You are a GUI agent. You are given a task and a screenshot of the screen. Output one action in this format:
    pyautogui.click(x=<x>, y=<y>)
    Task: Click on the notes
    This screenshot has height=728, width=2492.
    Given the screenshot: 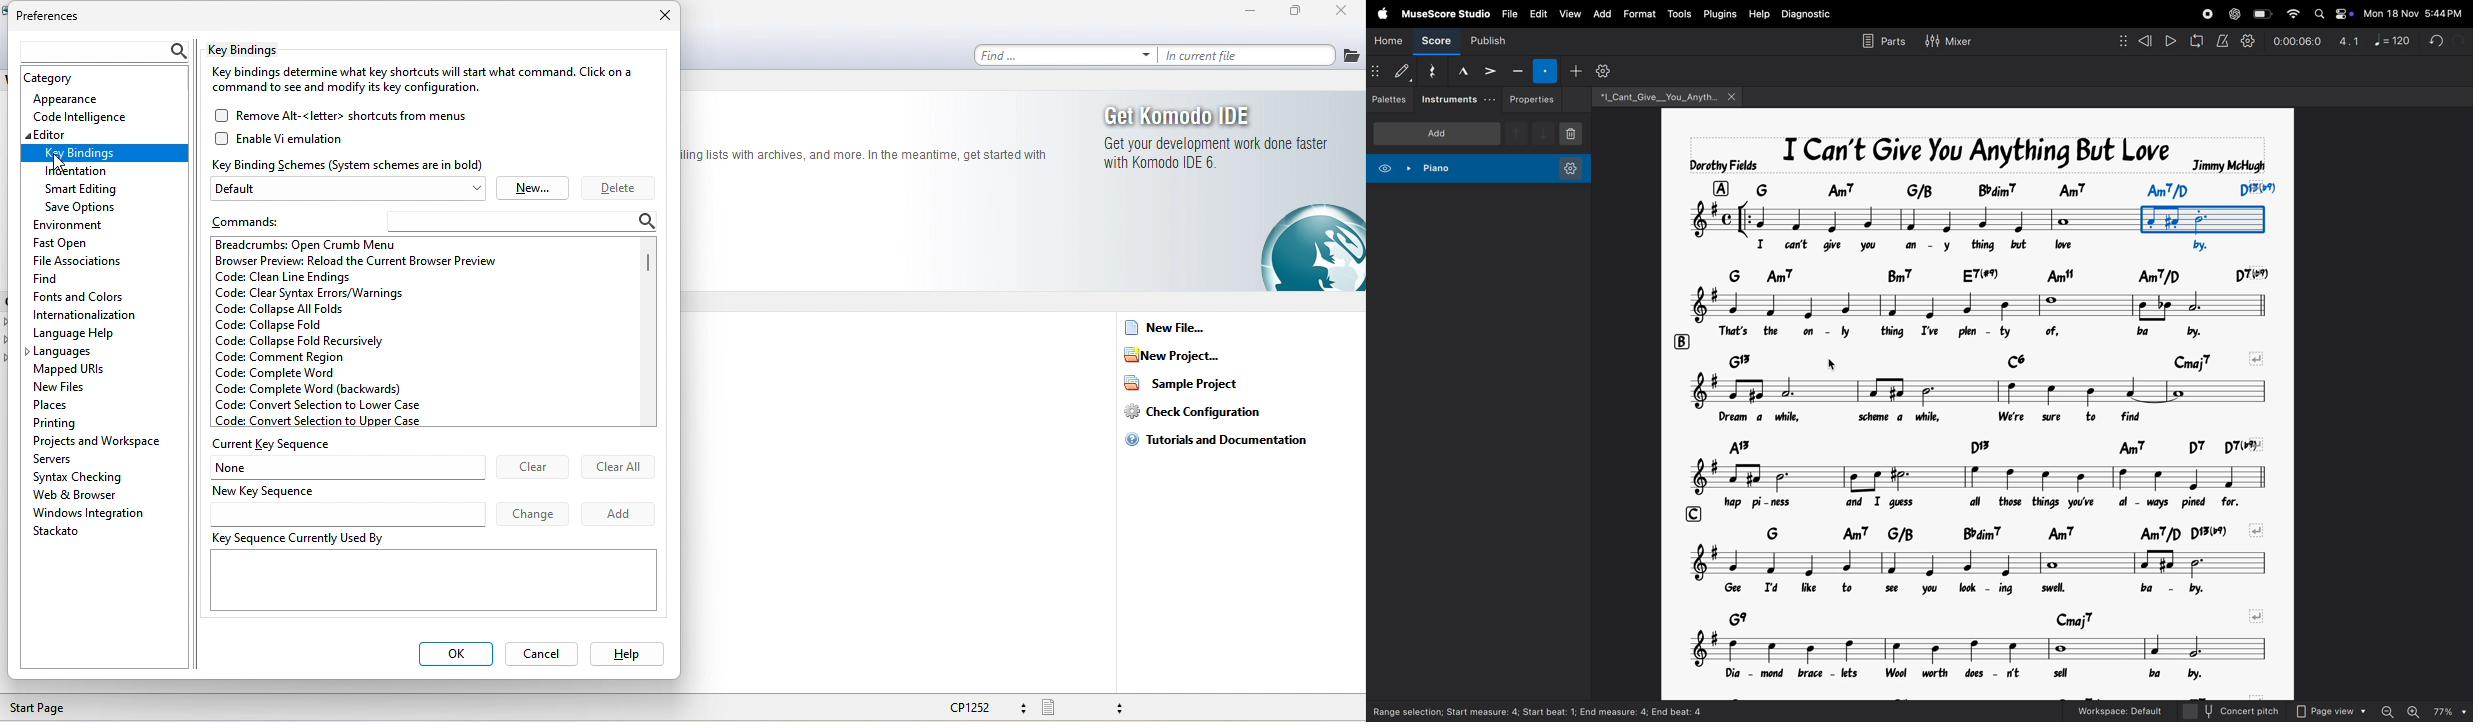 What is the action you would take?
    pyautogui.click(x=1983, y=416)
    